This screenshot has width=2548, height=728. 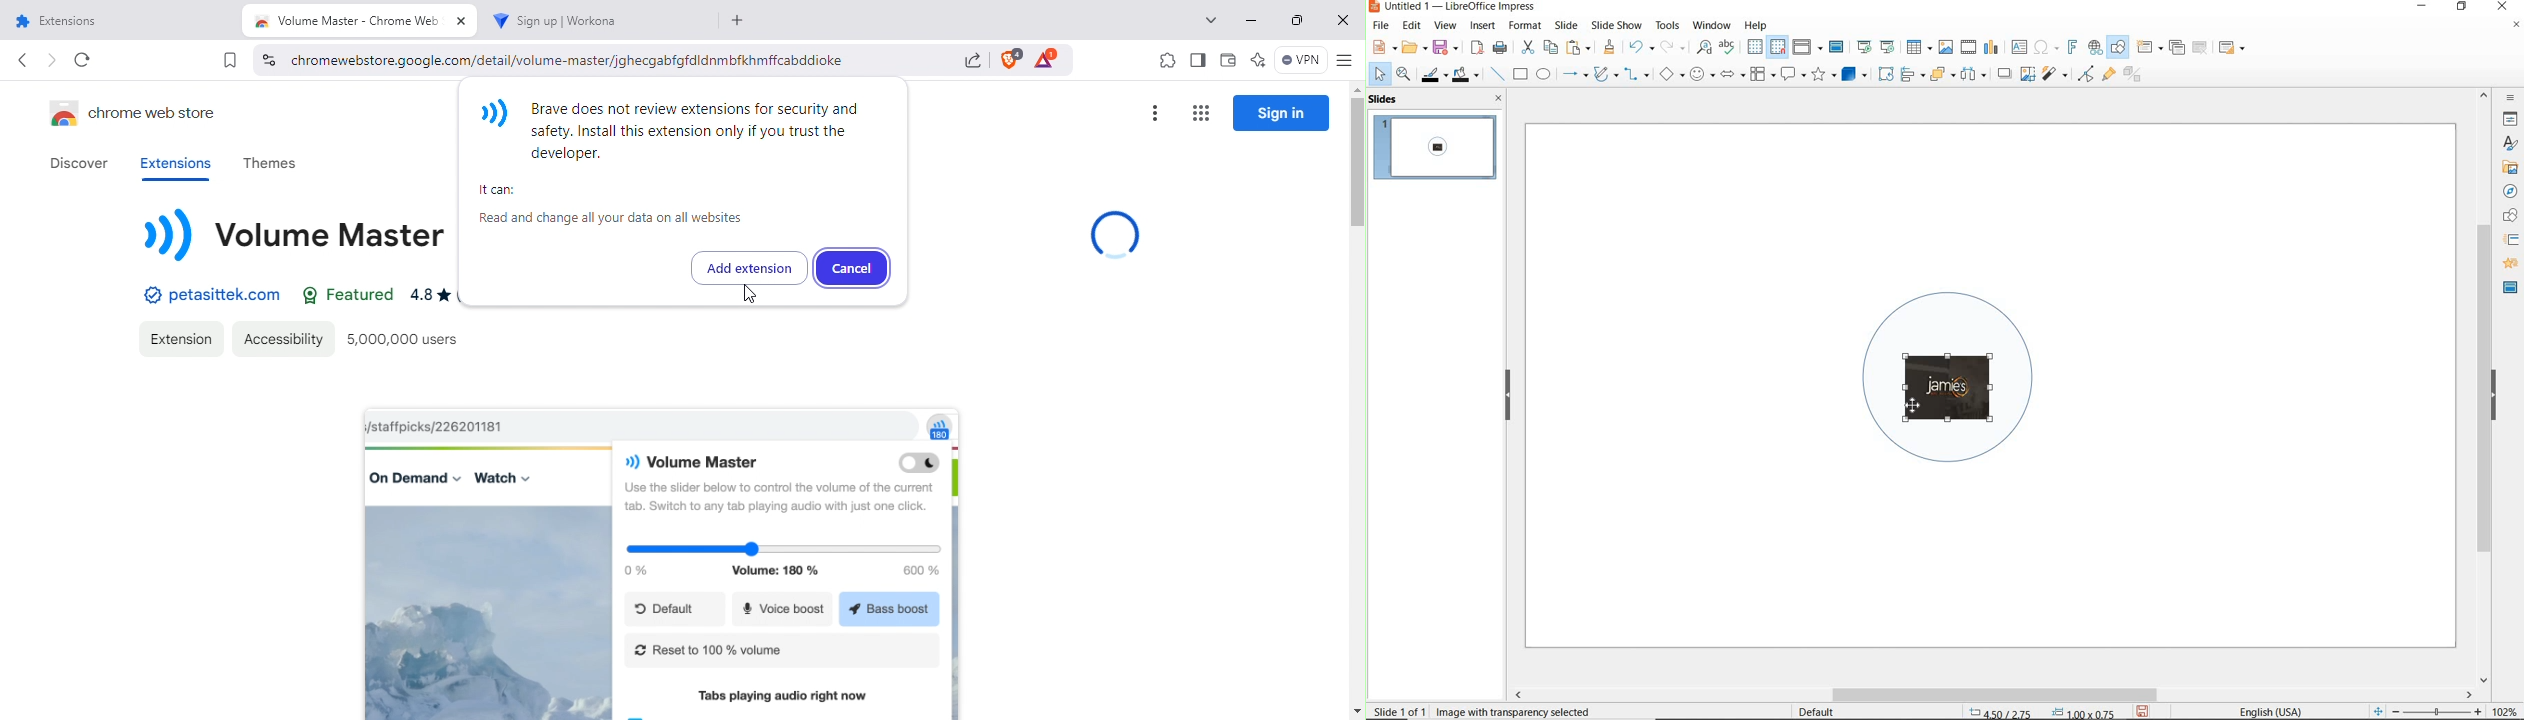 What do you see at coordinates (2096, 48) in the screenshot?
I see `insert hyperlink` at bounding box center [2096, 48].